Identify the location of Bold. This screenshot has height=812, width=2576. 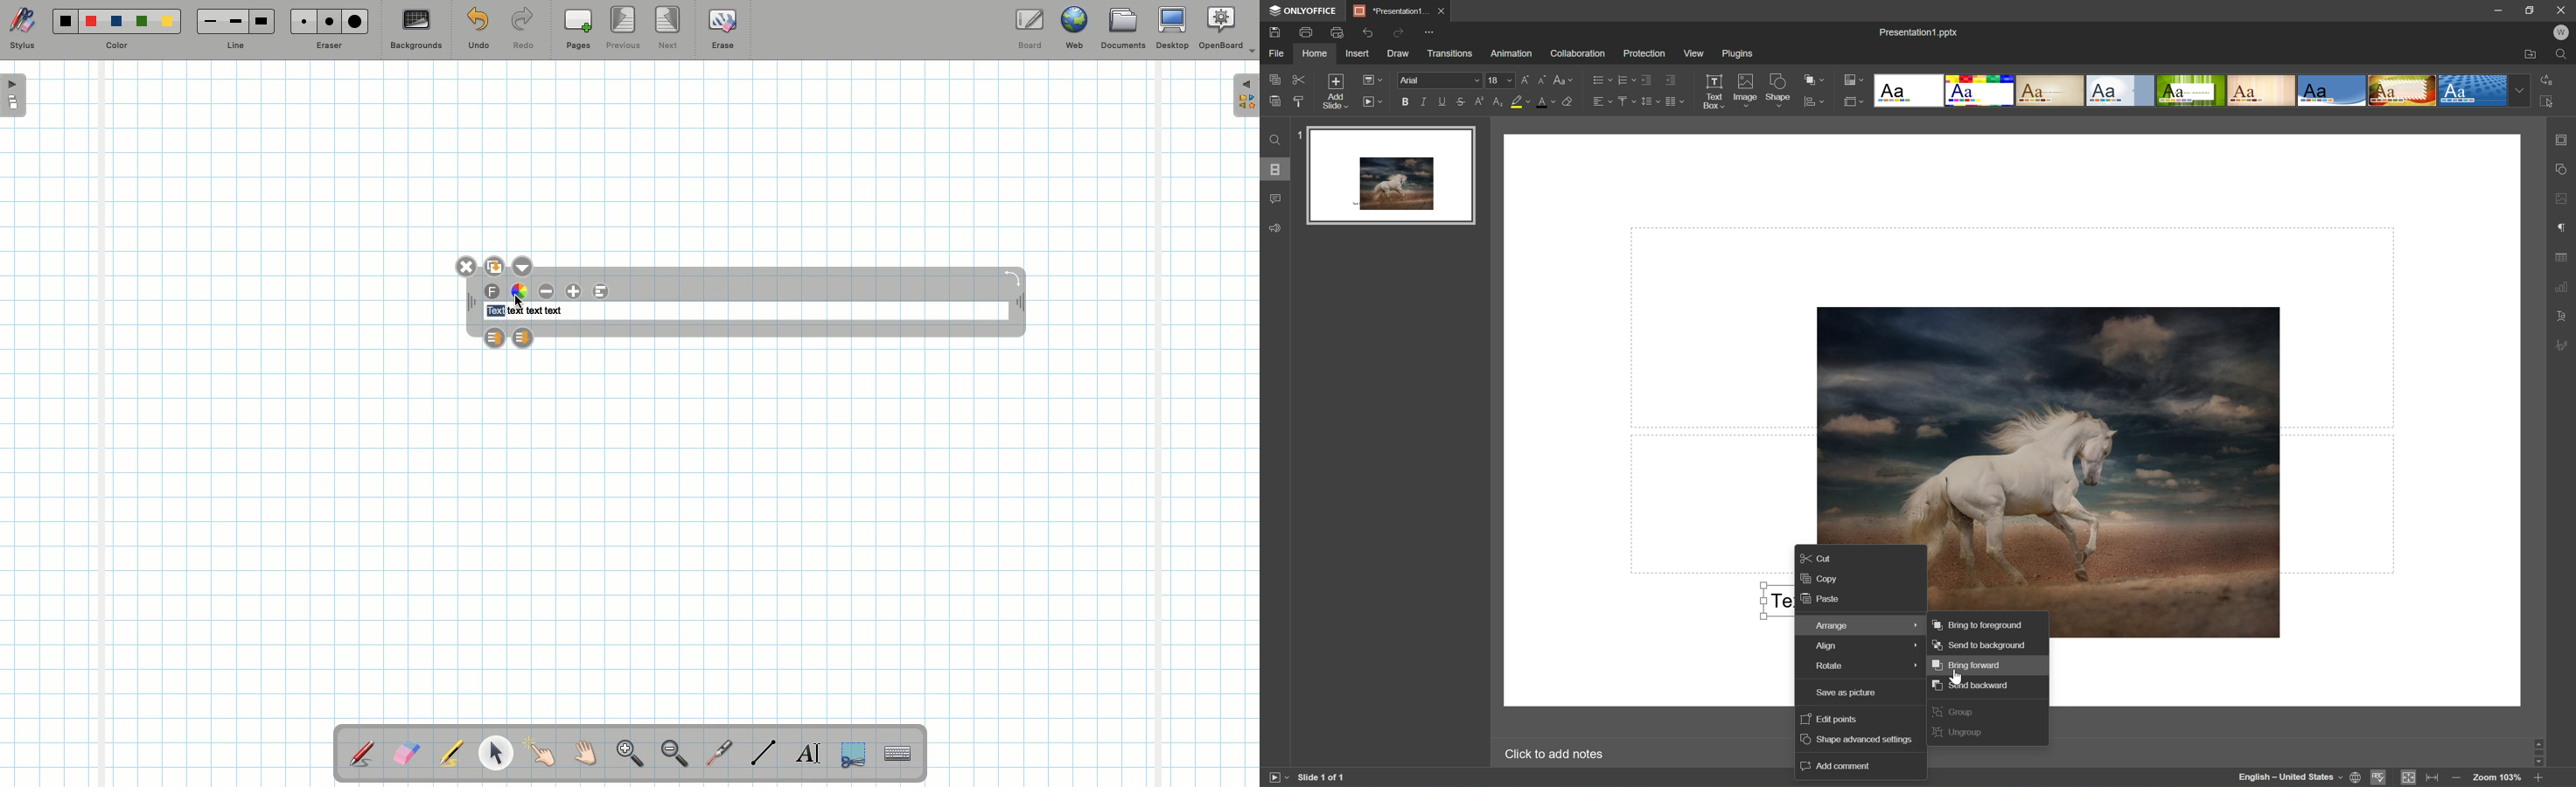
(1404, 102).